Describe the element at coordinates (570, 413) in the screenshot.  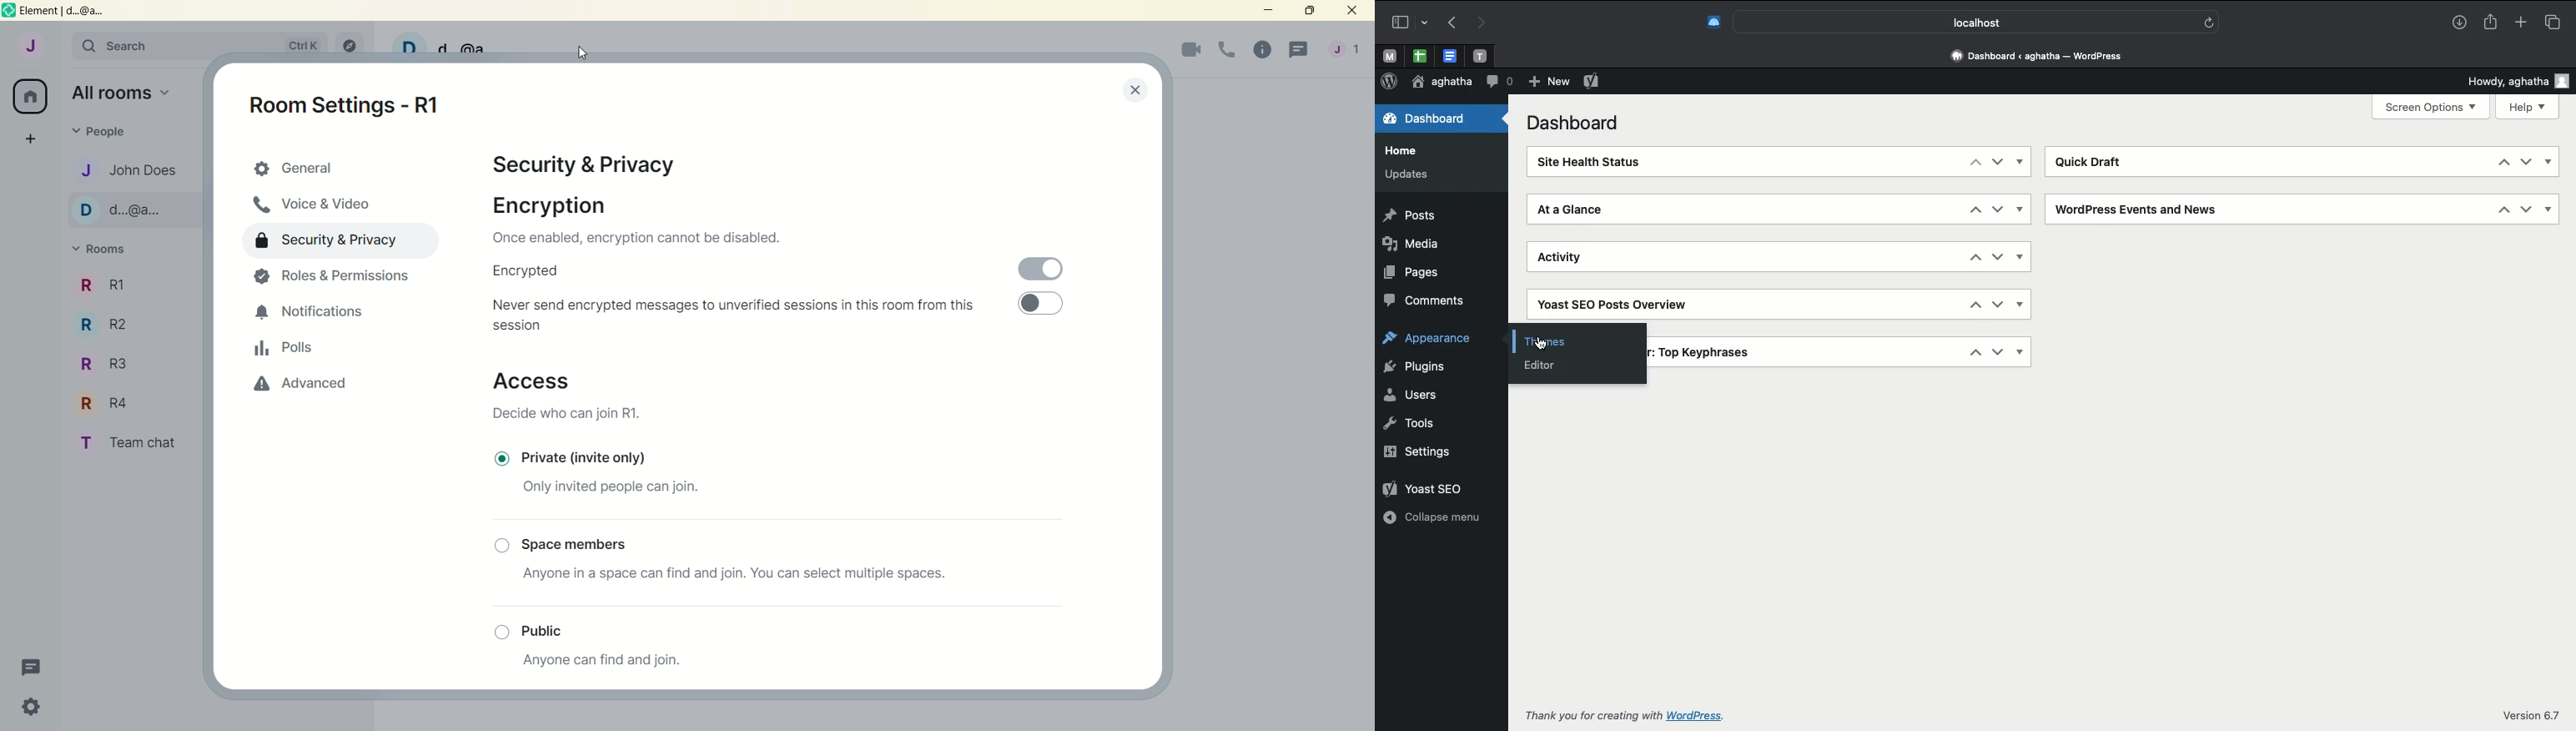
I see `Decide who can join R1.` at that location.